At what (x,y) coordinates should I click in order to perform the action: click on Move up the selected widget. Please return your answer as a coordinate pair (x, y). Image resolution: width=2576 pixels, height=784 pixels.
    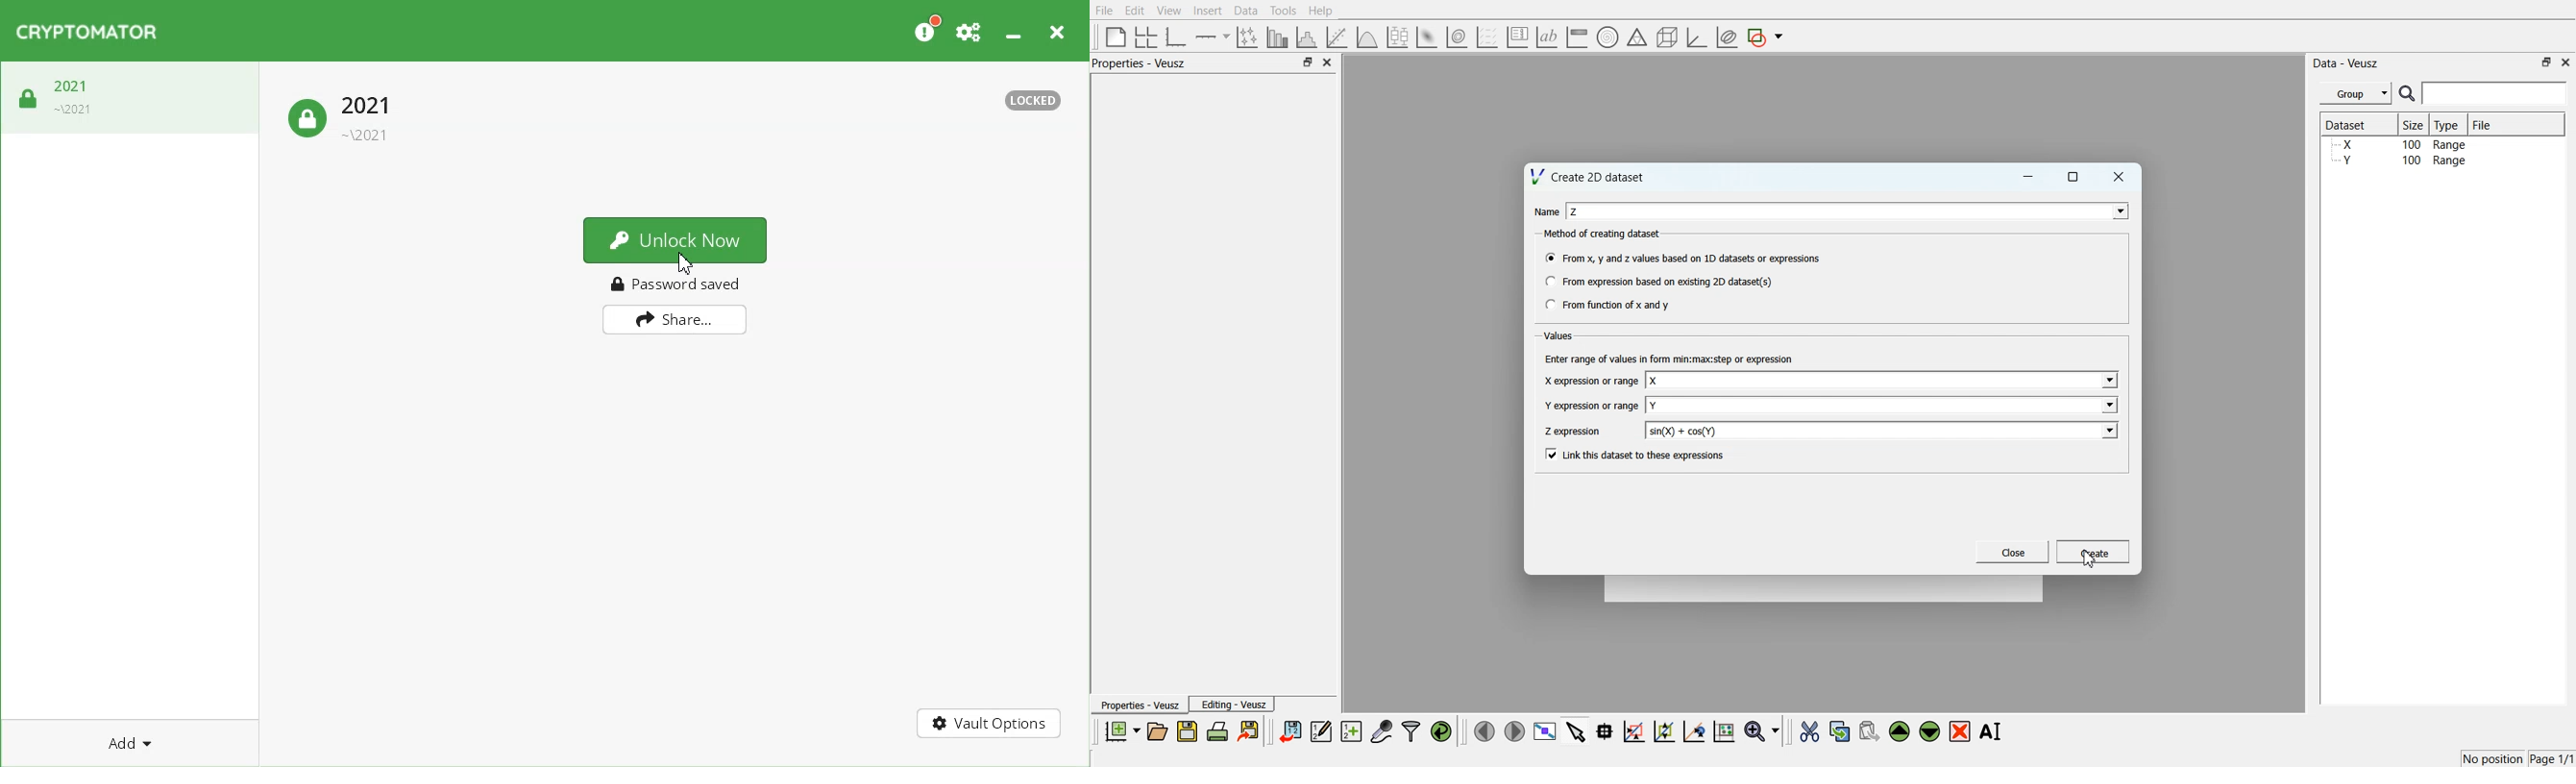
    Looking at the image, I should click on (1900, 731).